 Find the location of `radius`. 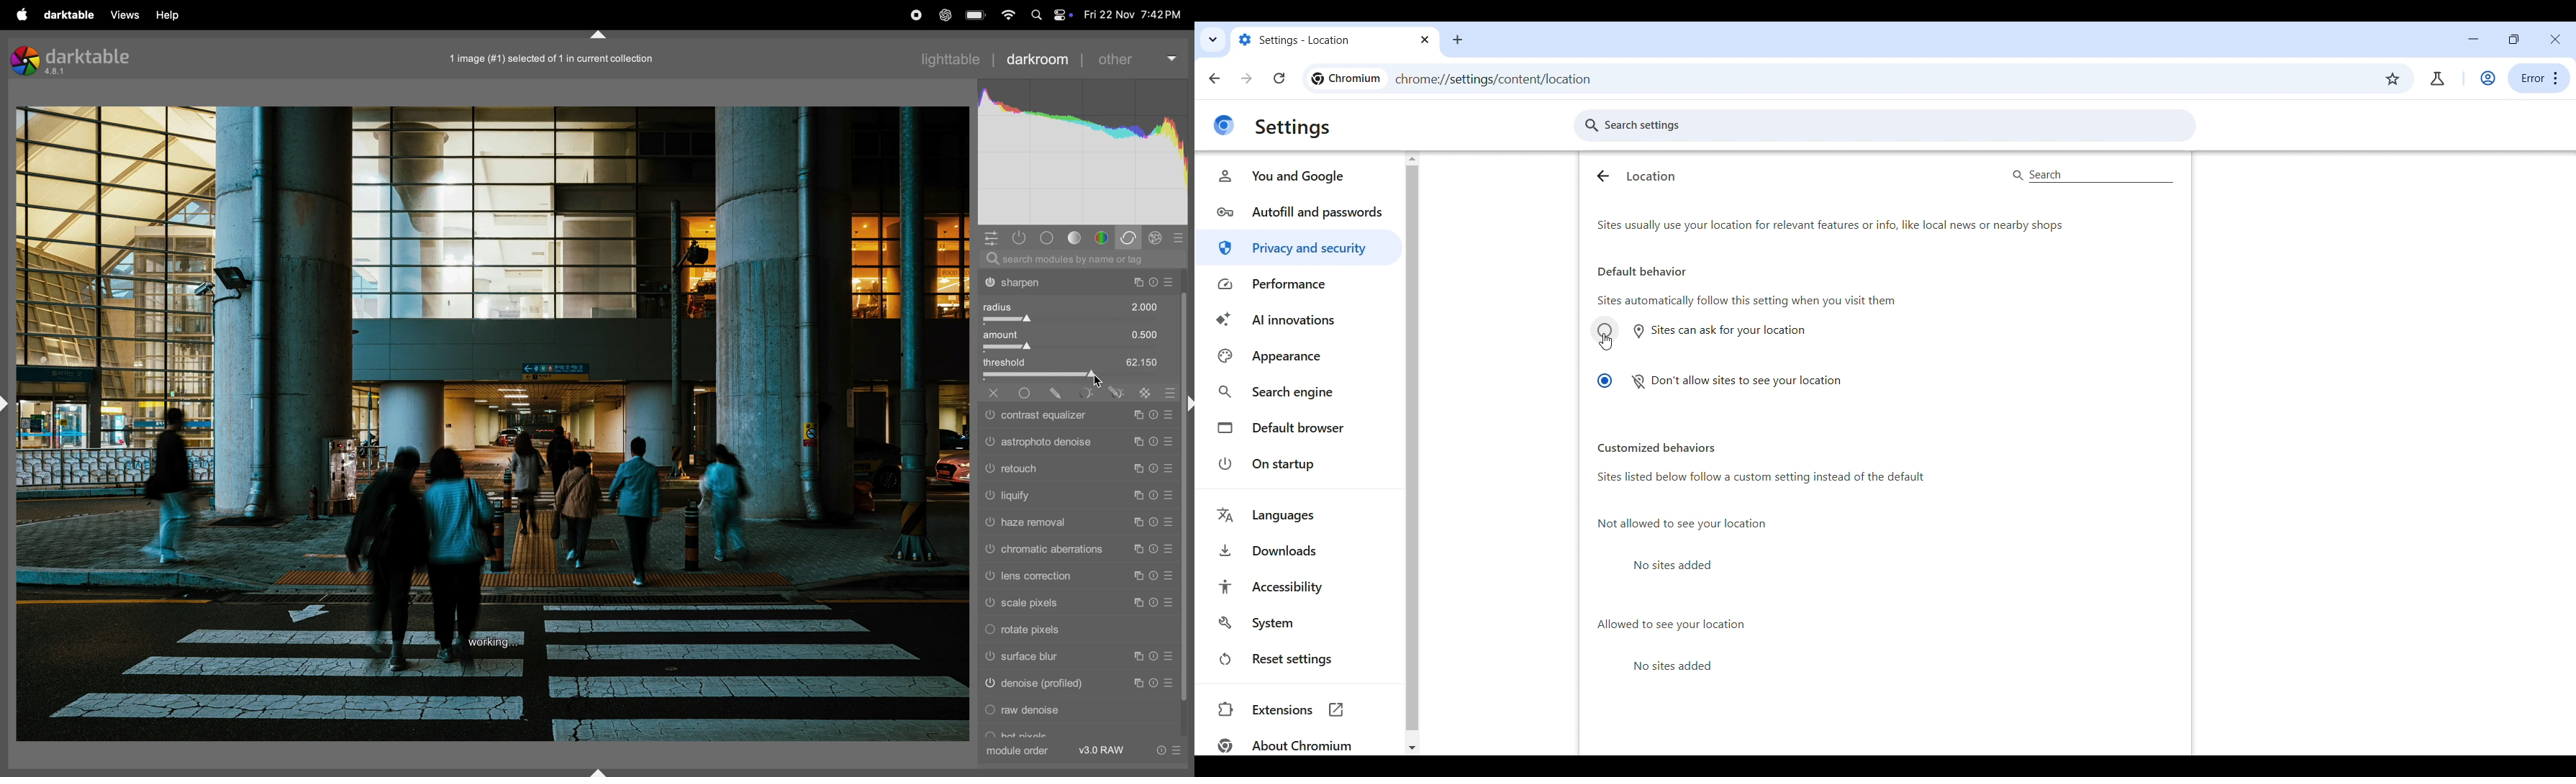

radius is located at coordinates (1080, 311).